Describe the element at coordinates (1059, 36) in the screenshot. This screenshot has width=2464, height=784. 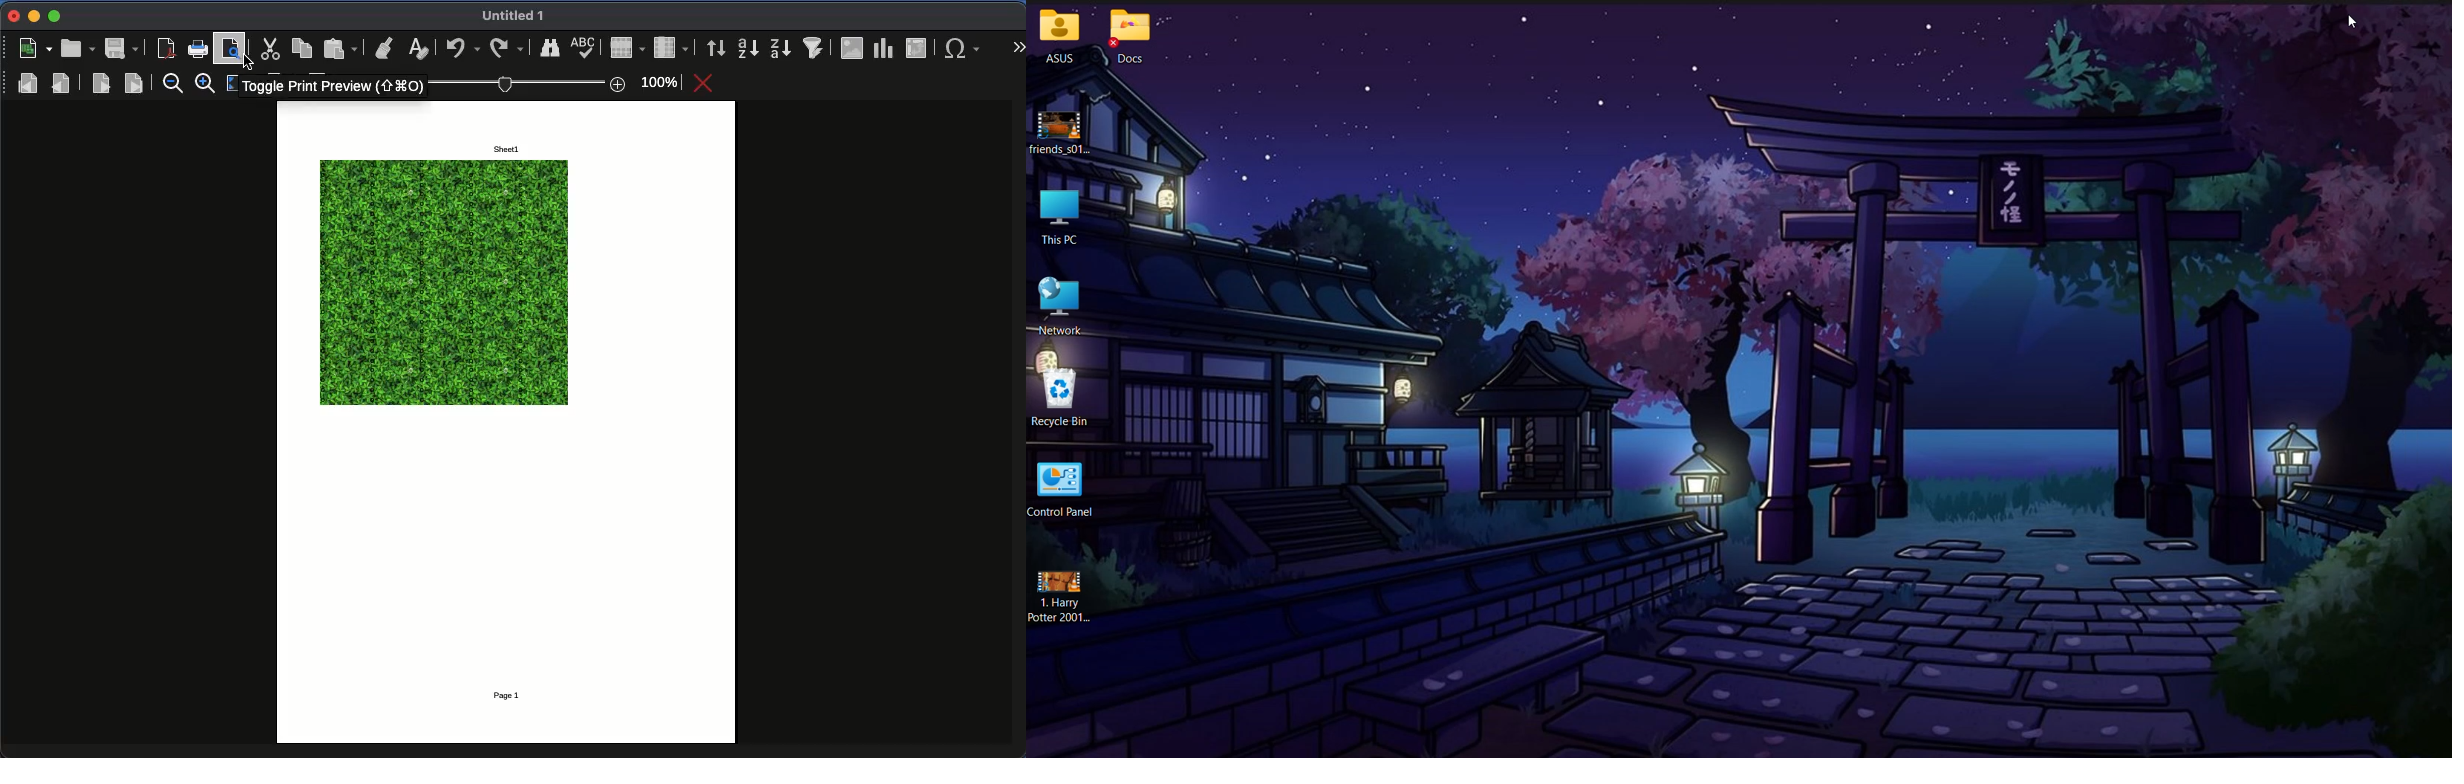
I see `ASUS` at that location.